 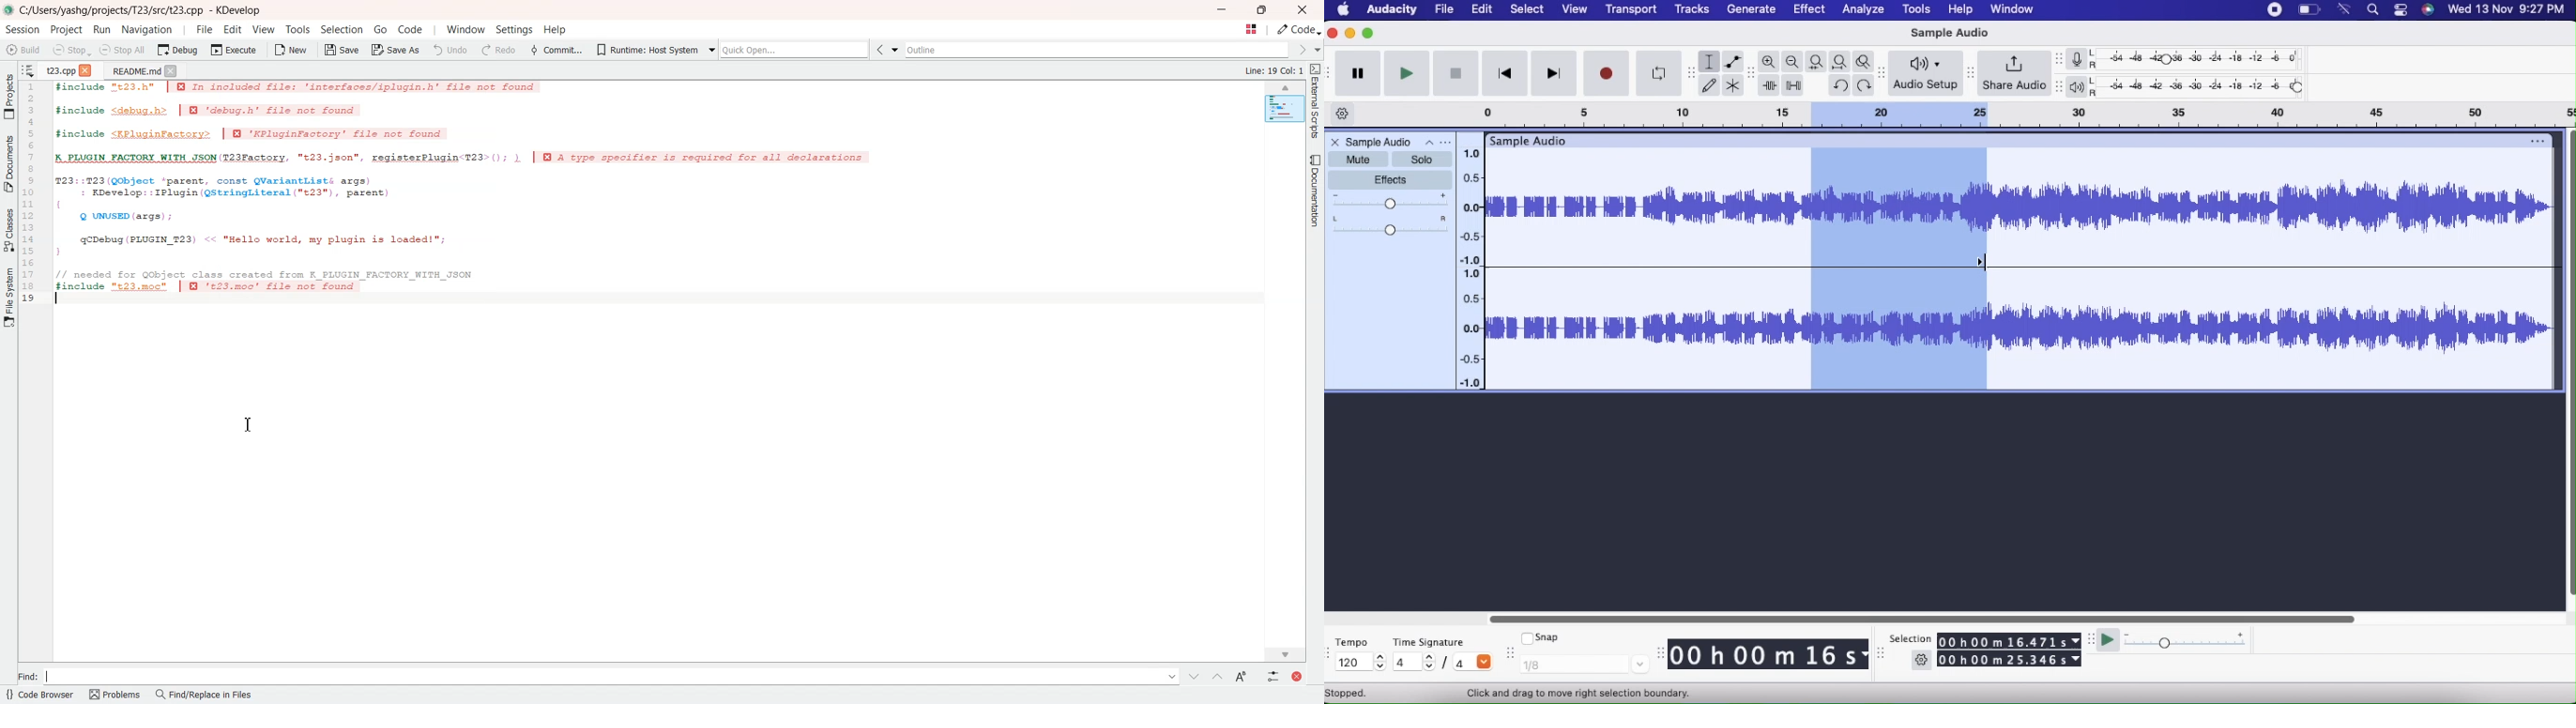 What do you see at coordinates (1446, 9) in the screenshot?
I see `File` at bounding box center [1446, 9].